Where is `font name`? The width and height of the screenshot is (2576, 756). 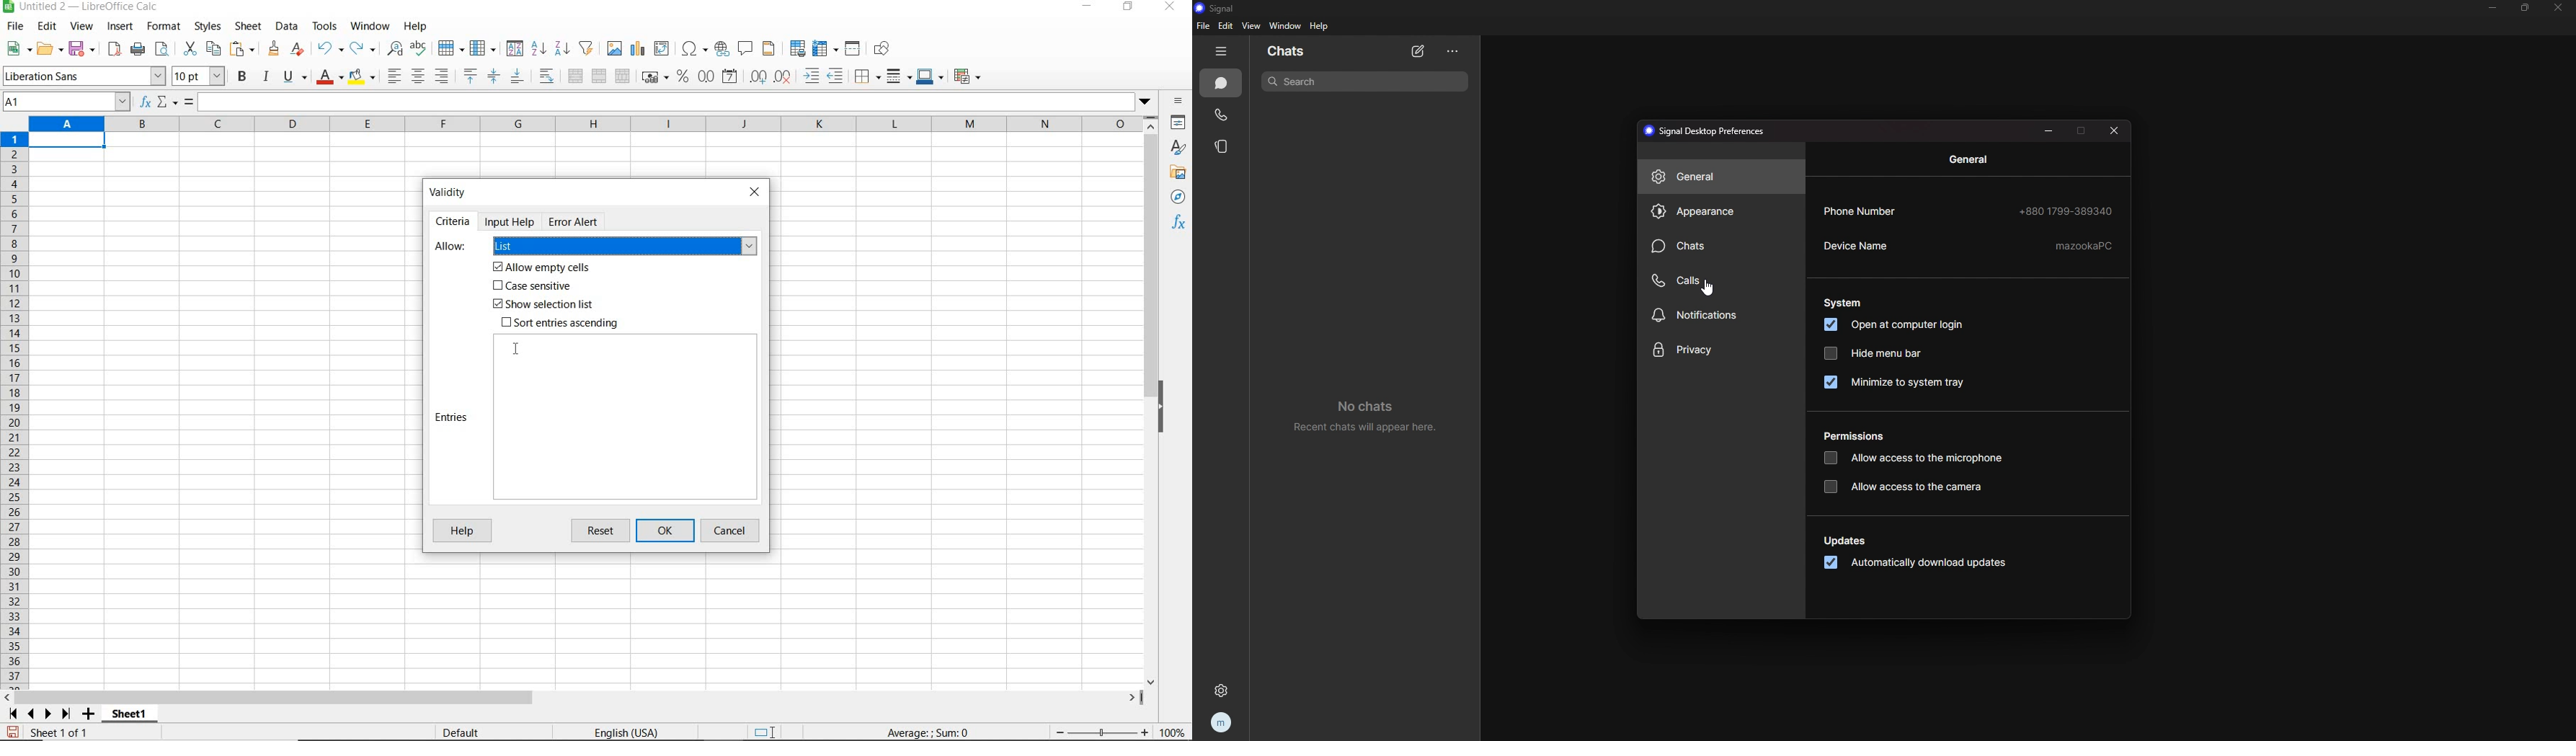 font name is located at coordinates (84, 76).